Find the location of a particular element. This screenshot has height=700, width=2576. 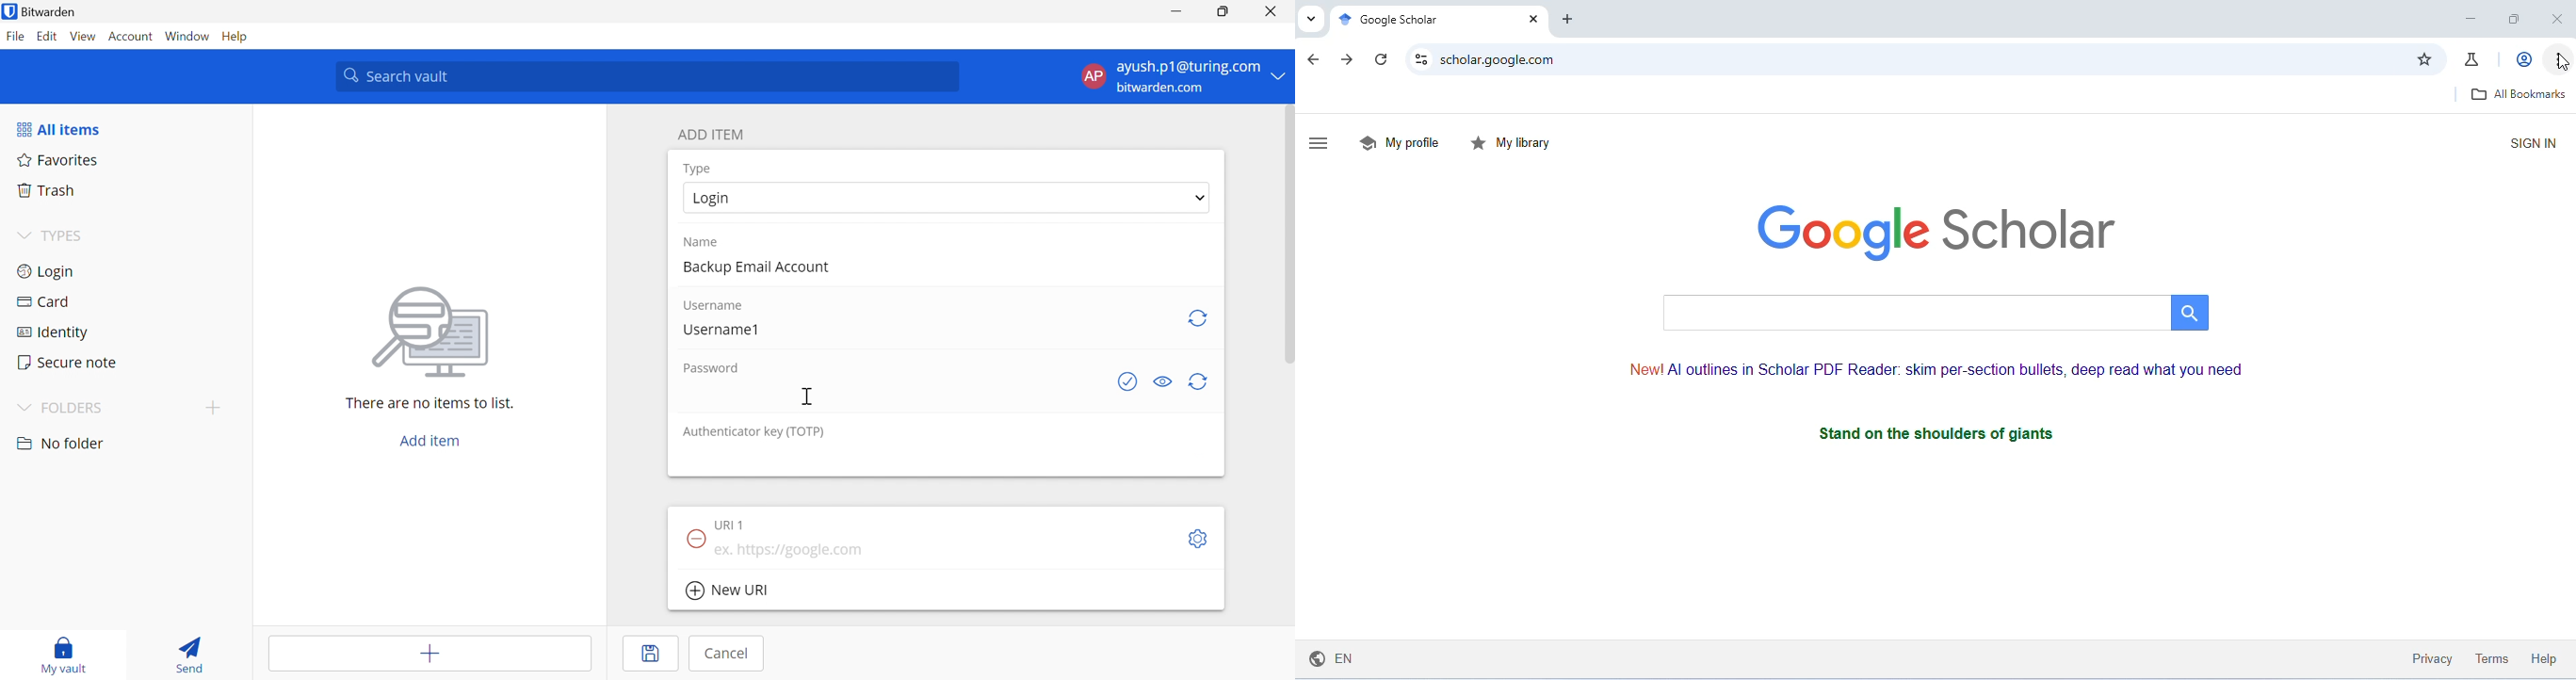

Help is located at coordinates (233, 36).